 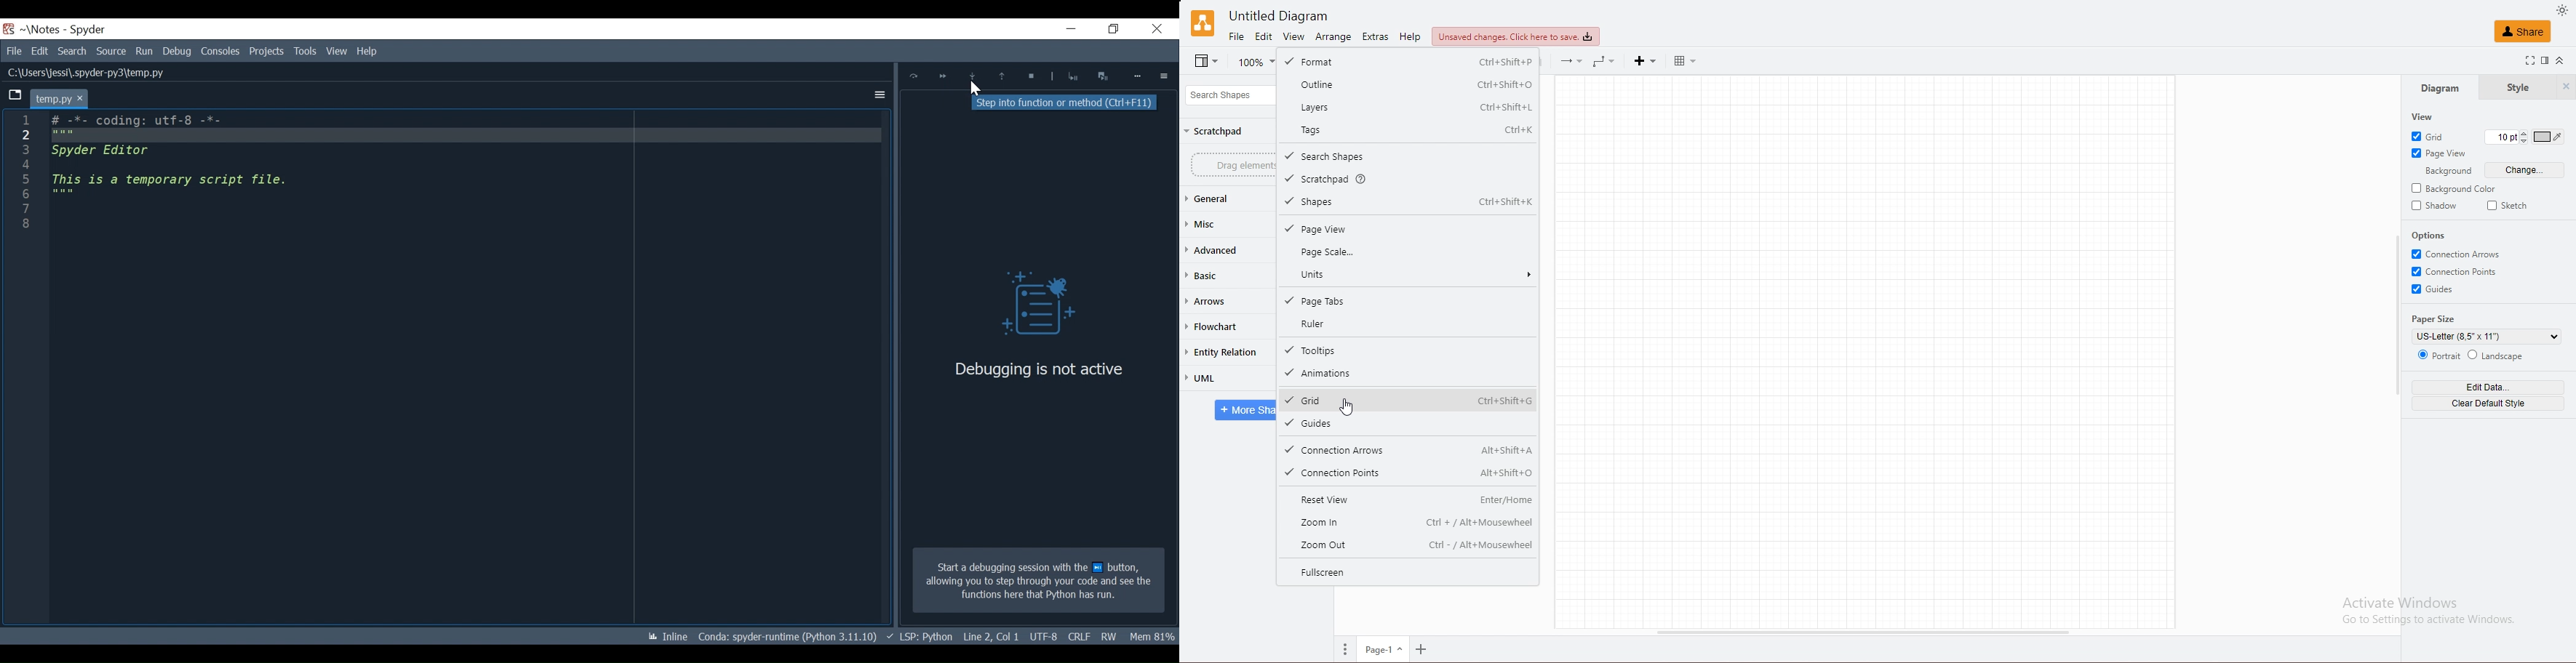 What do you see at coordinates (335, 52) in the screenshot?
I see `Help` at bounding box center [335, 52].